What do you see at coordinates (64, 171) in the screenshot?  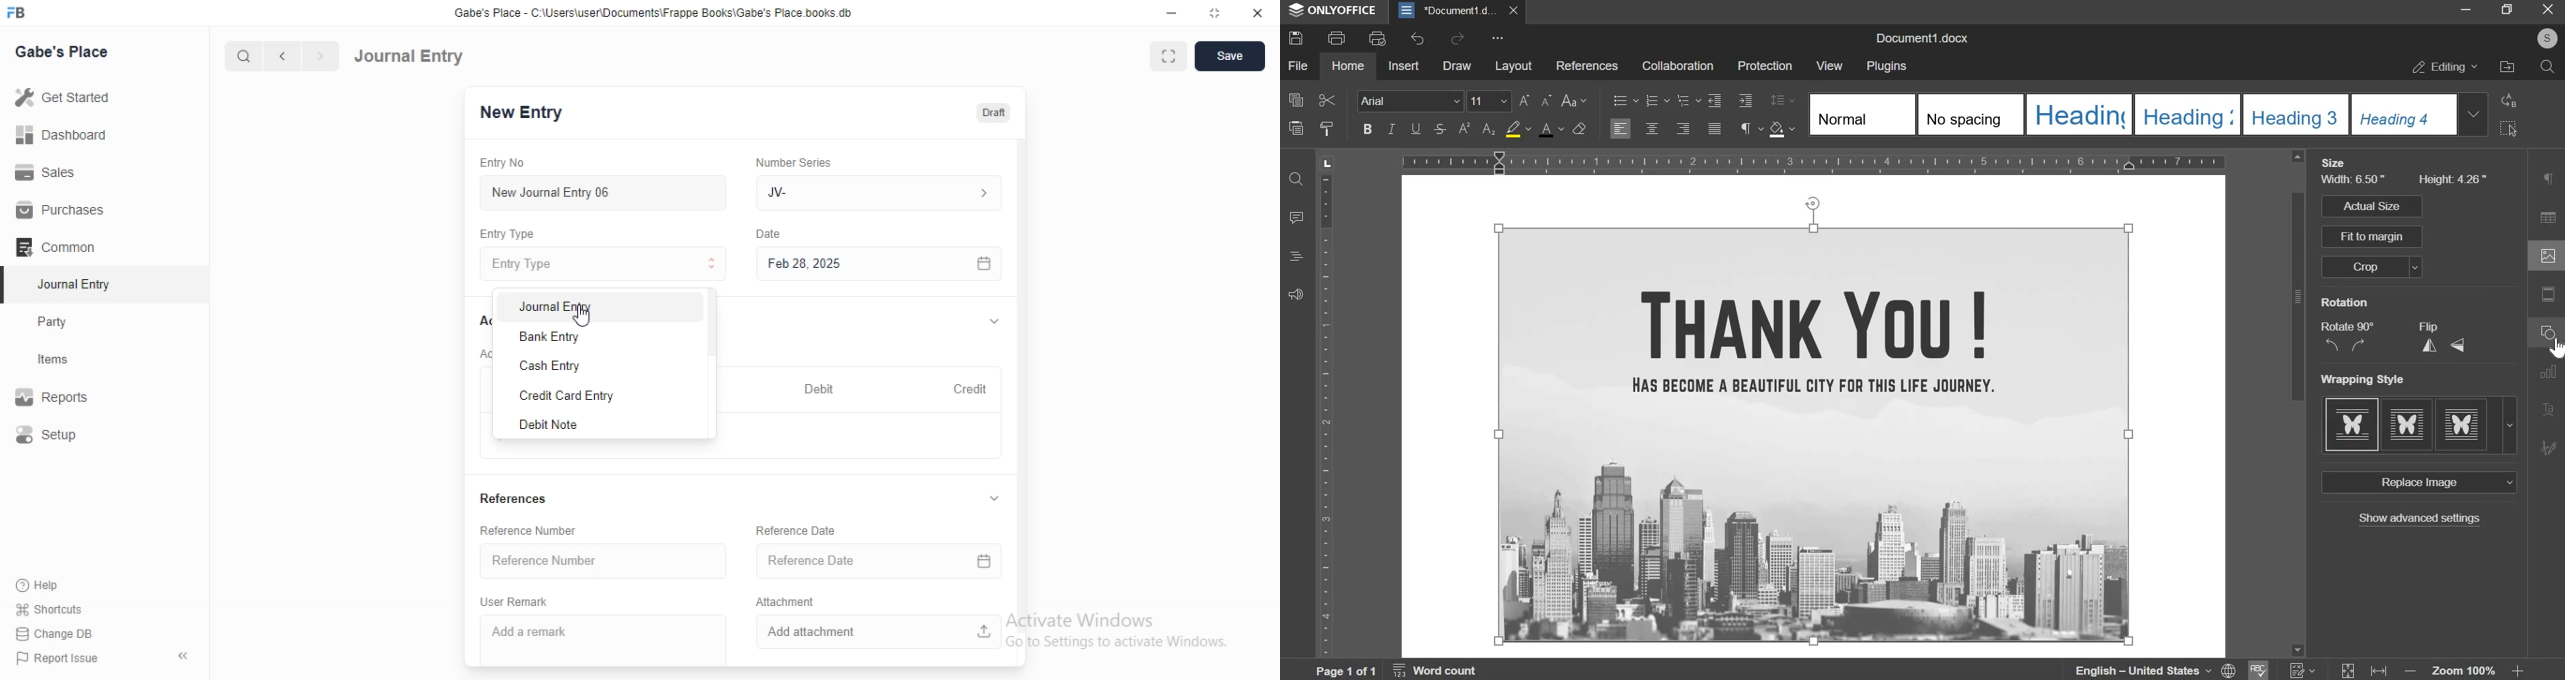 I see `Sales` at bounding box center [64, 171].